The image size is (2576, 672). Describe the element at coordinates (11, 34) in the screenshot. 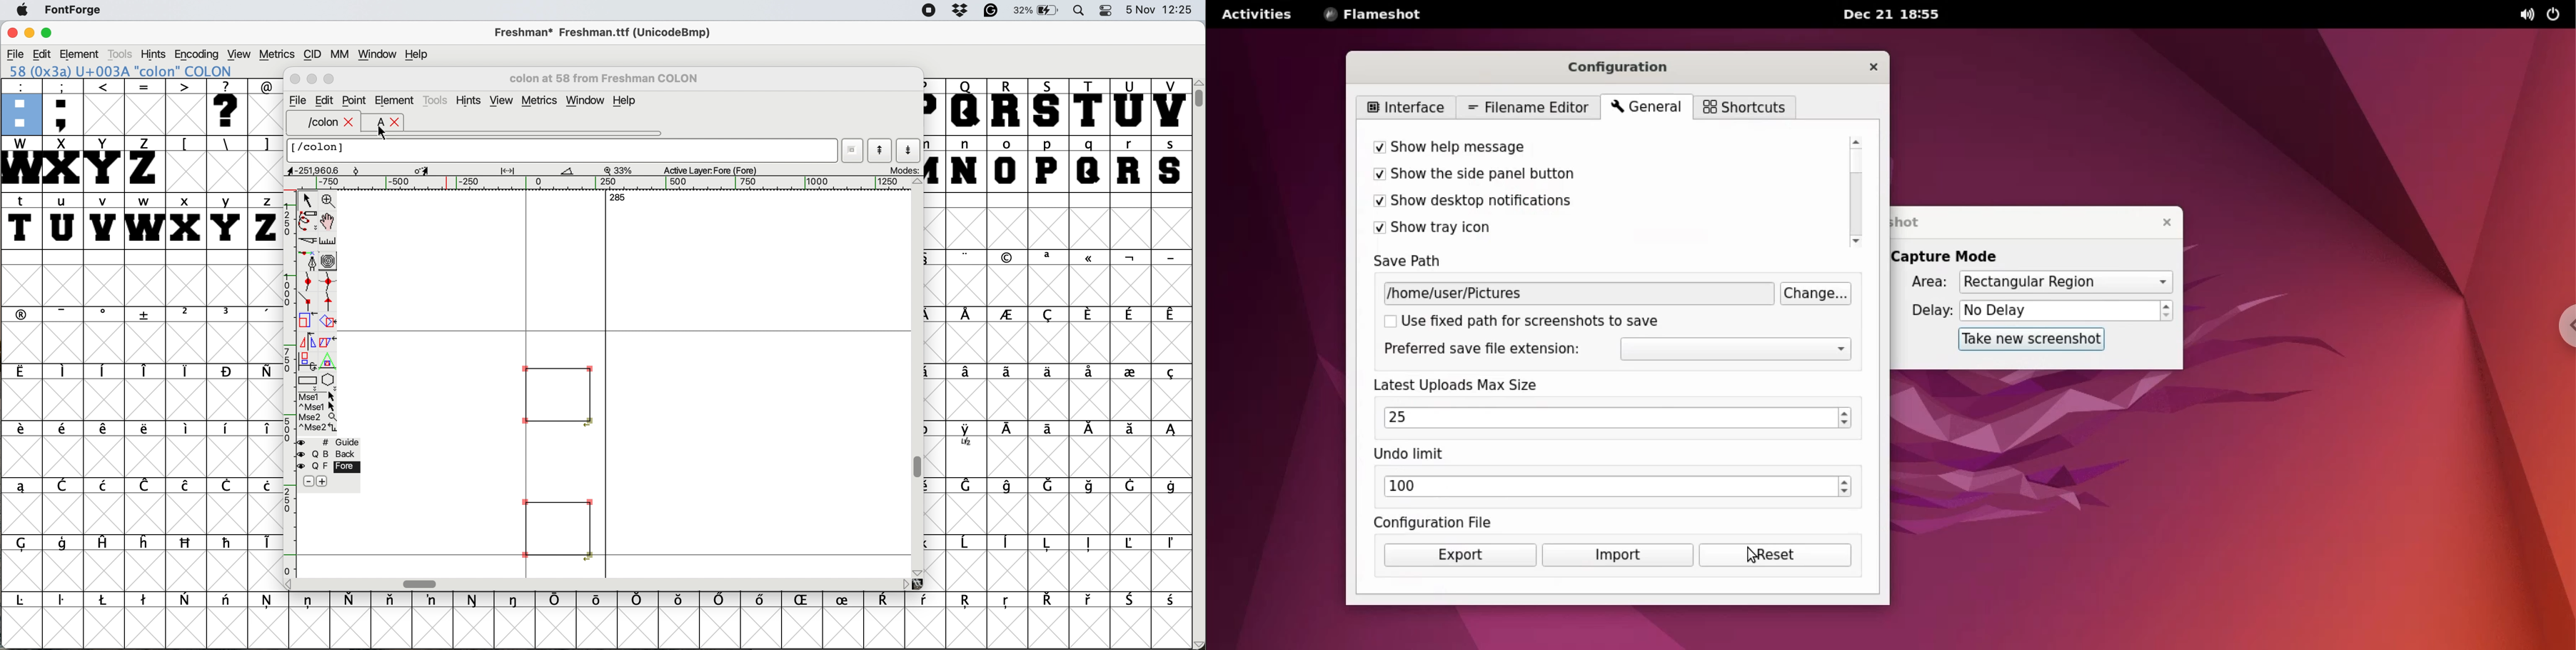

I see `close` at that location.